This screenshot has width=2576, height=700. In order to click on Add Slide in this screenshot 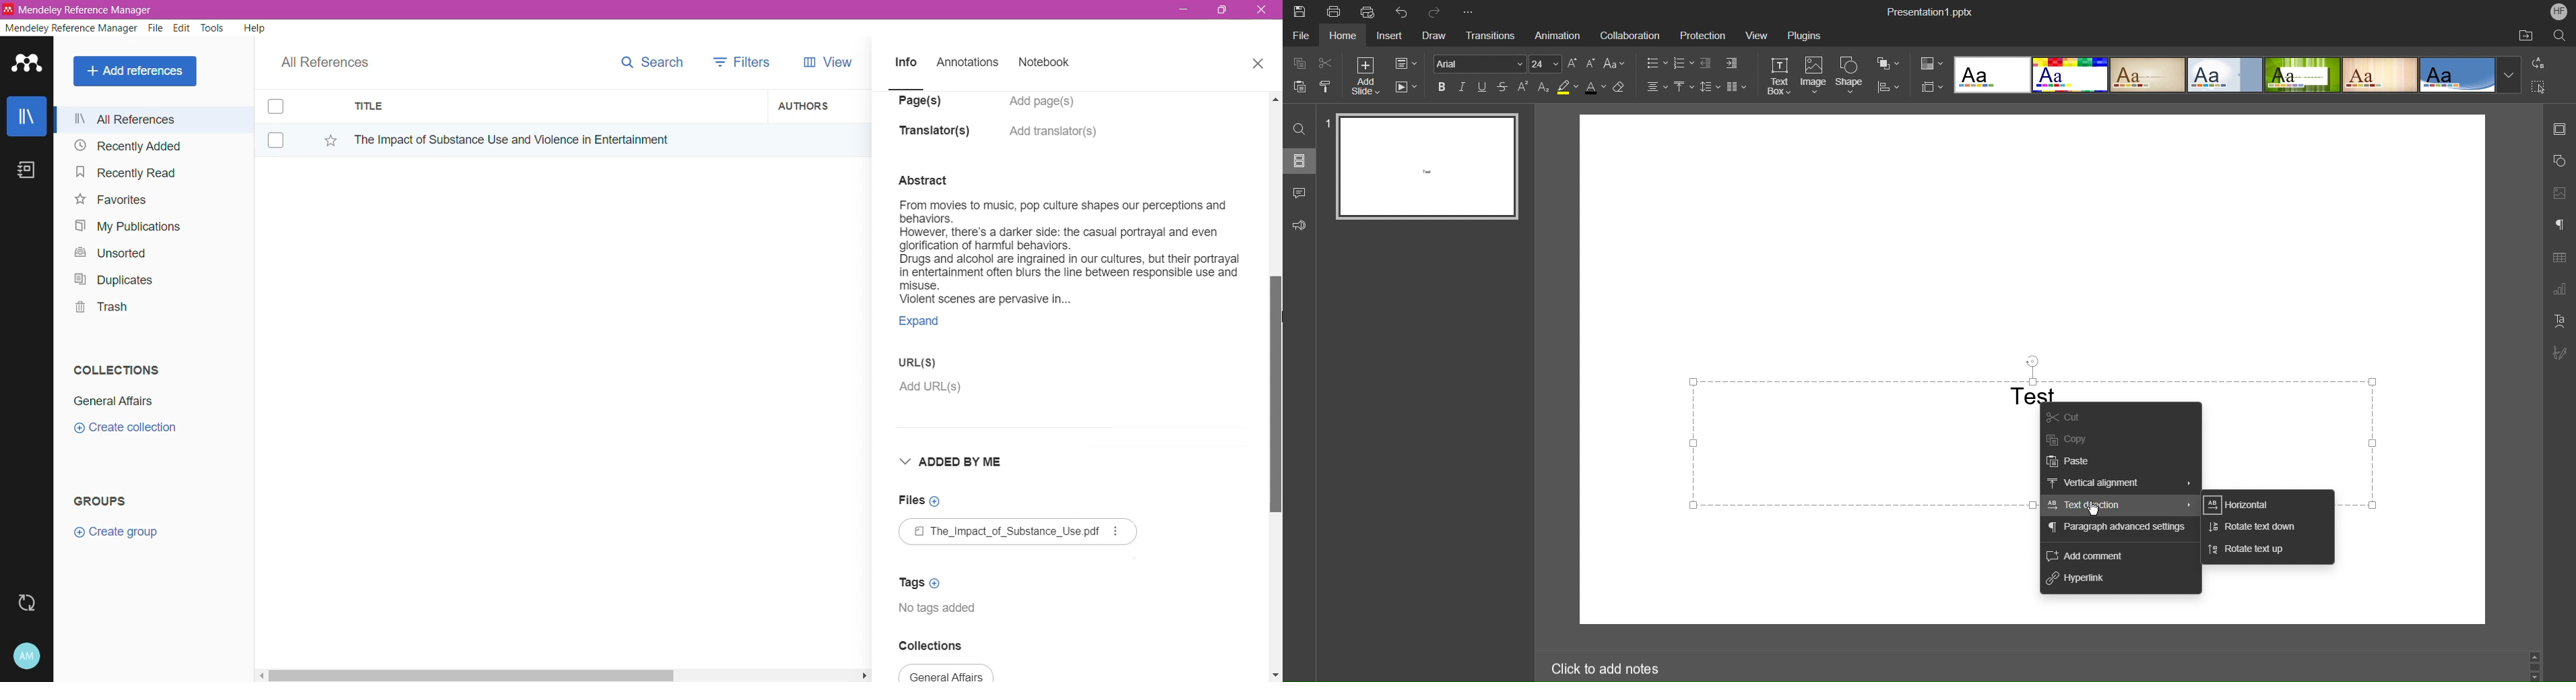, I will do `click(1364, 76)`.